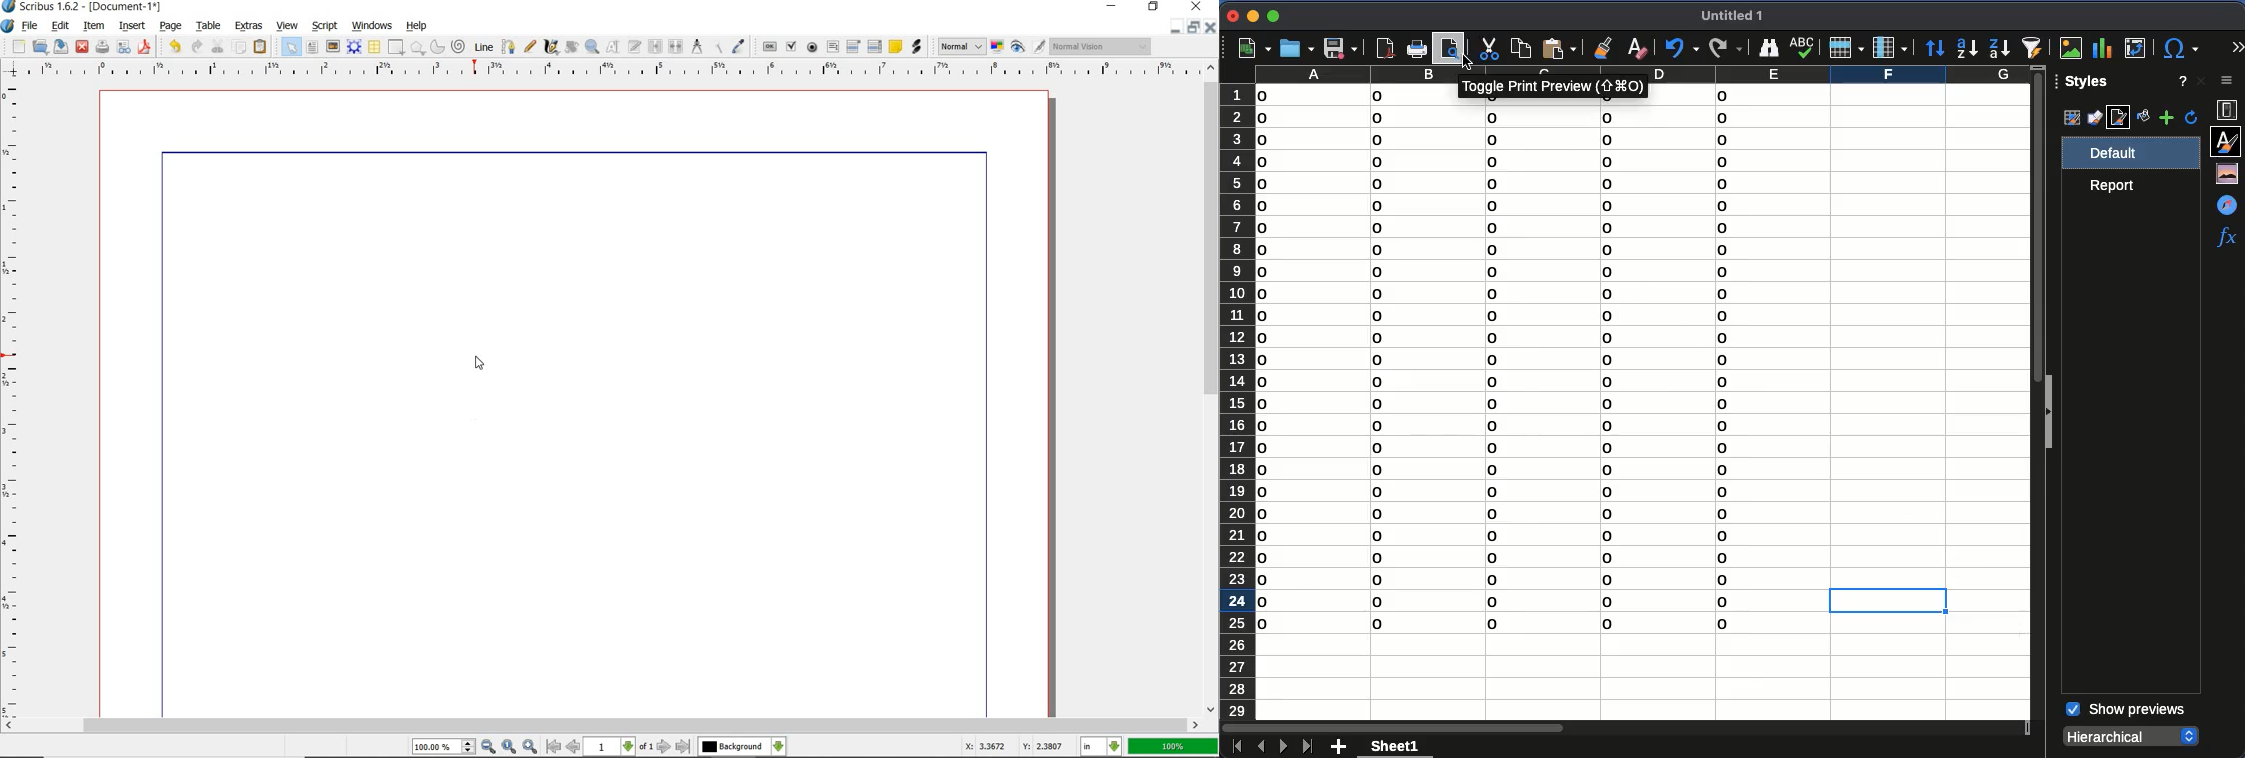 The width and height of the screenshot is (2268, 784). What do you see at coordinates (2228, 82) in the screenshot?
I see `sidebar` at bounding box center [2228, 82].